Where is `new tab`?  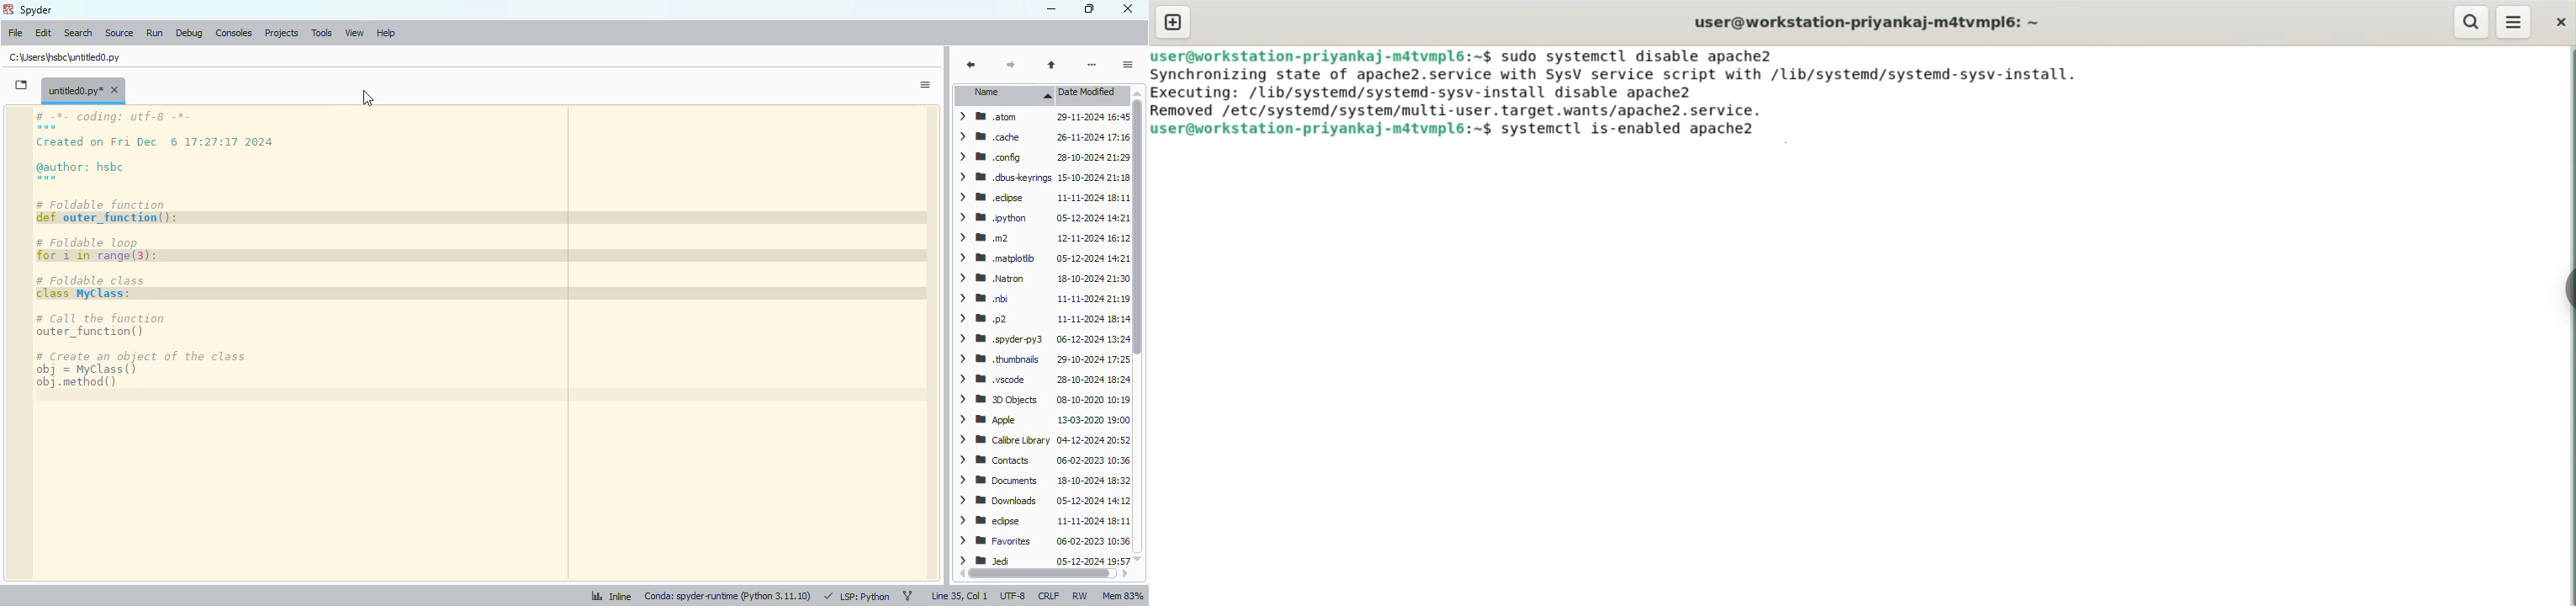 new tab is located at coordinates (1174, 21).